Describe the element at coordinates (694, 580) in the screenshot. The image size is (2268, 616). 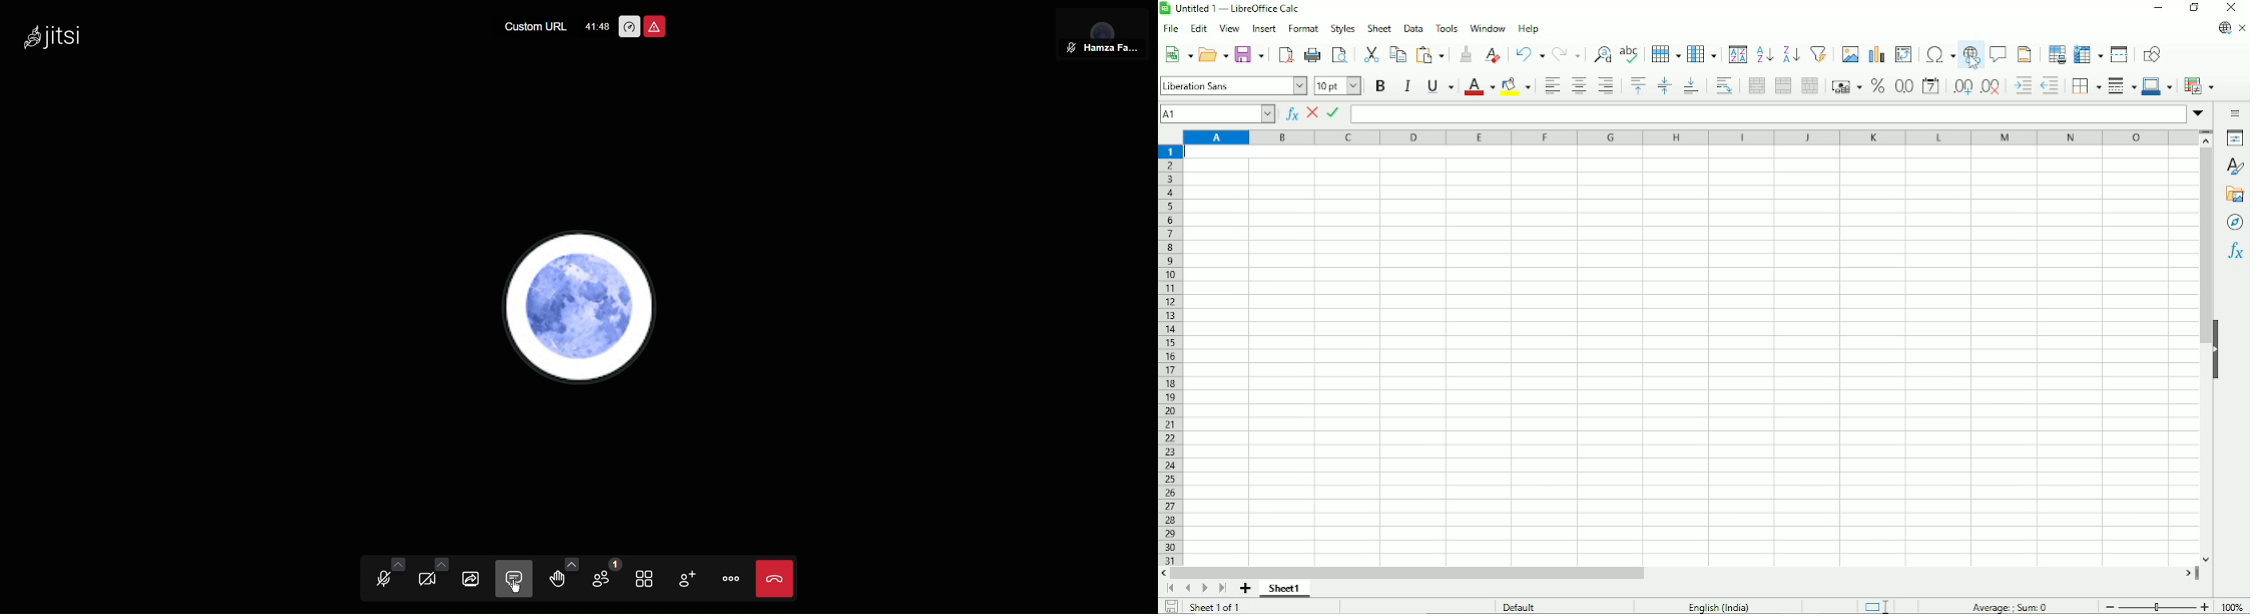
I see `Add Participant` at that location.